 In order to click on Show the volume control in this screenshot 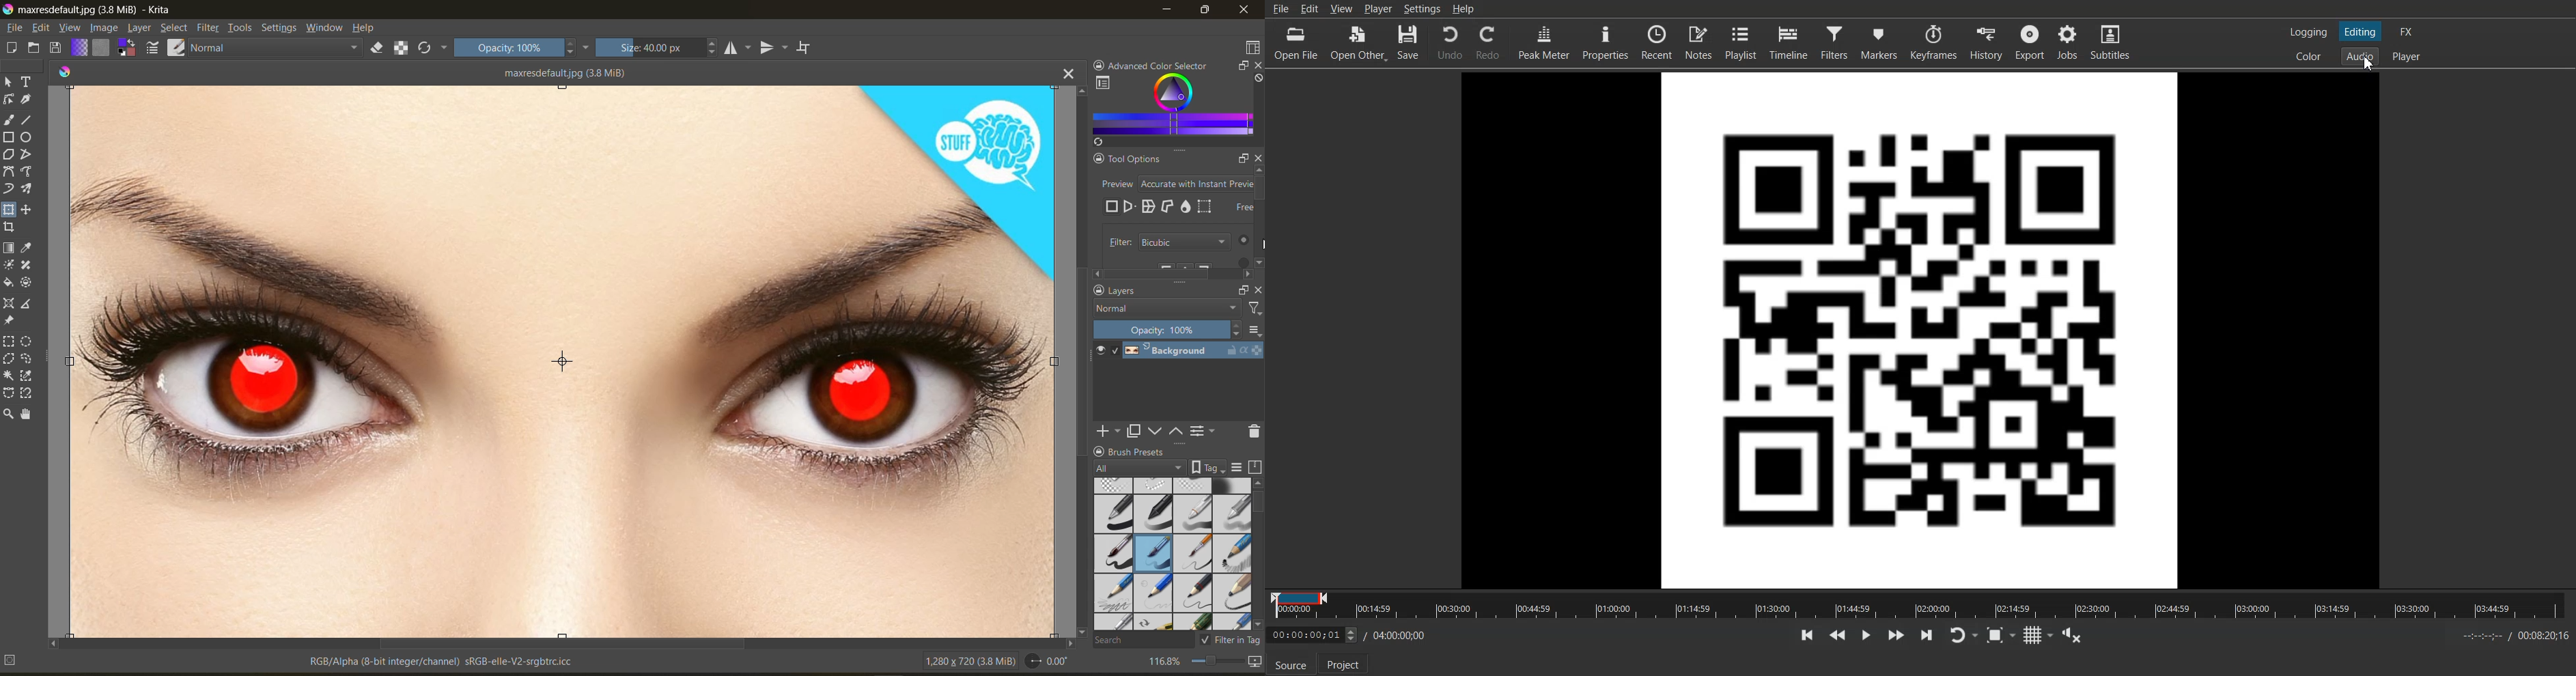, I will do `click(2072, 636)`.